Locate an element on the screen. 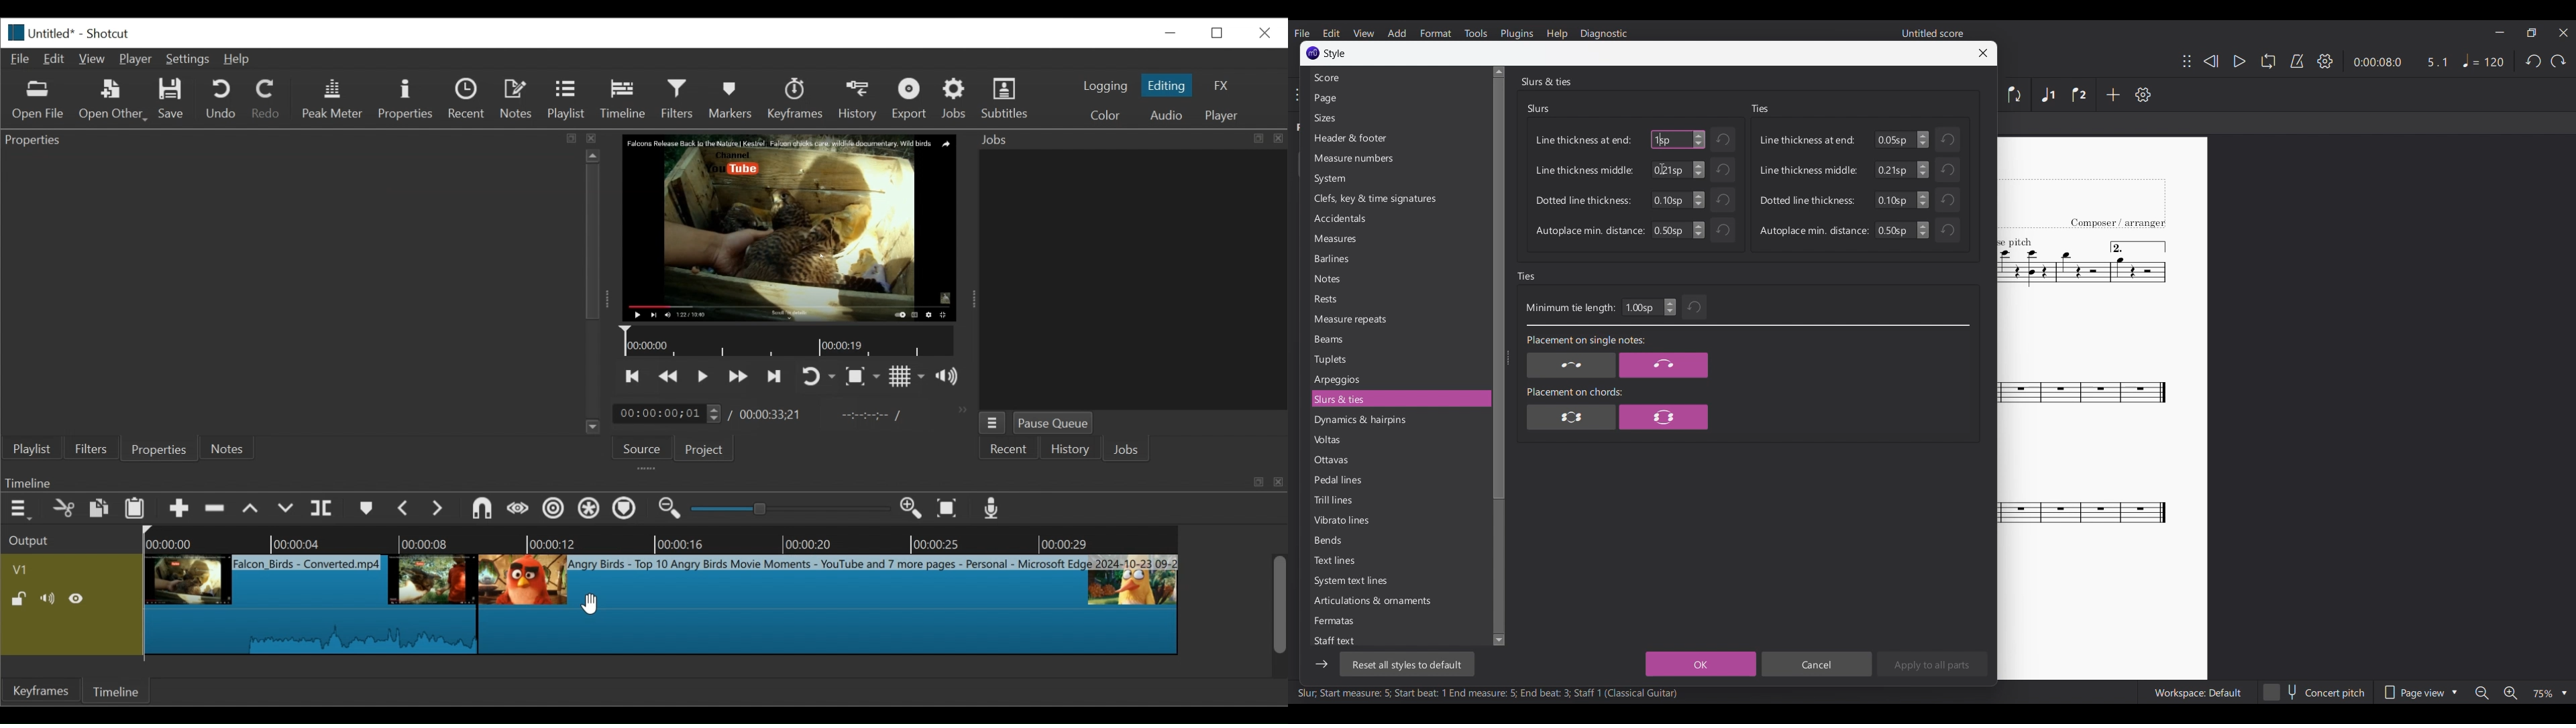 This screenshot has height=728, width=2576. Help is located at coordinates (238, 60).